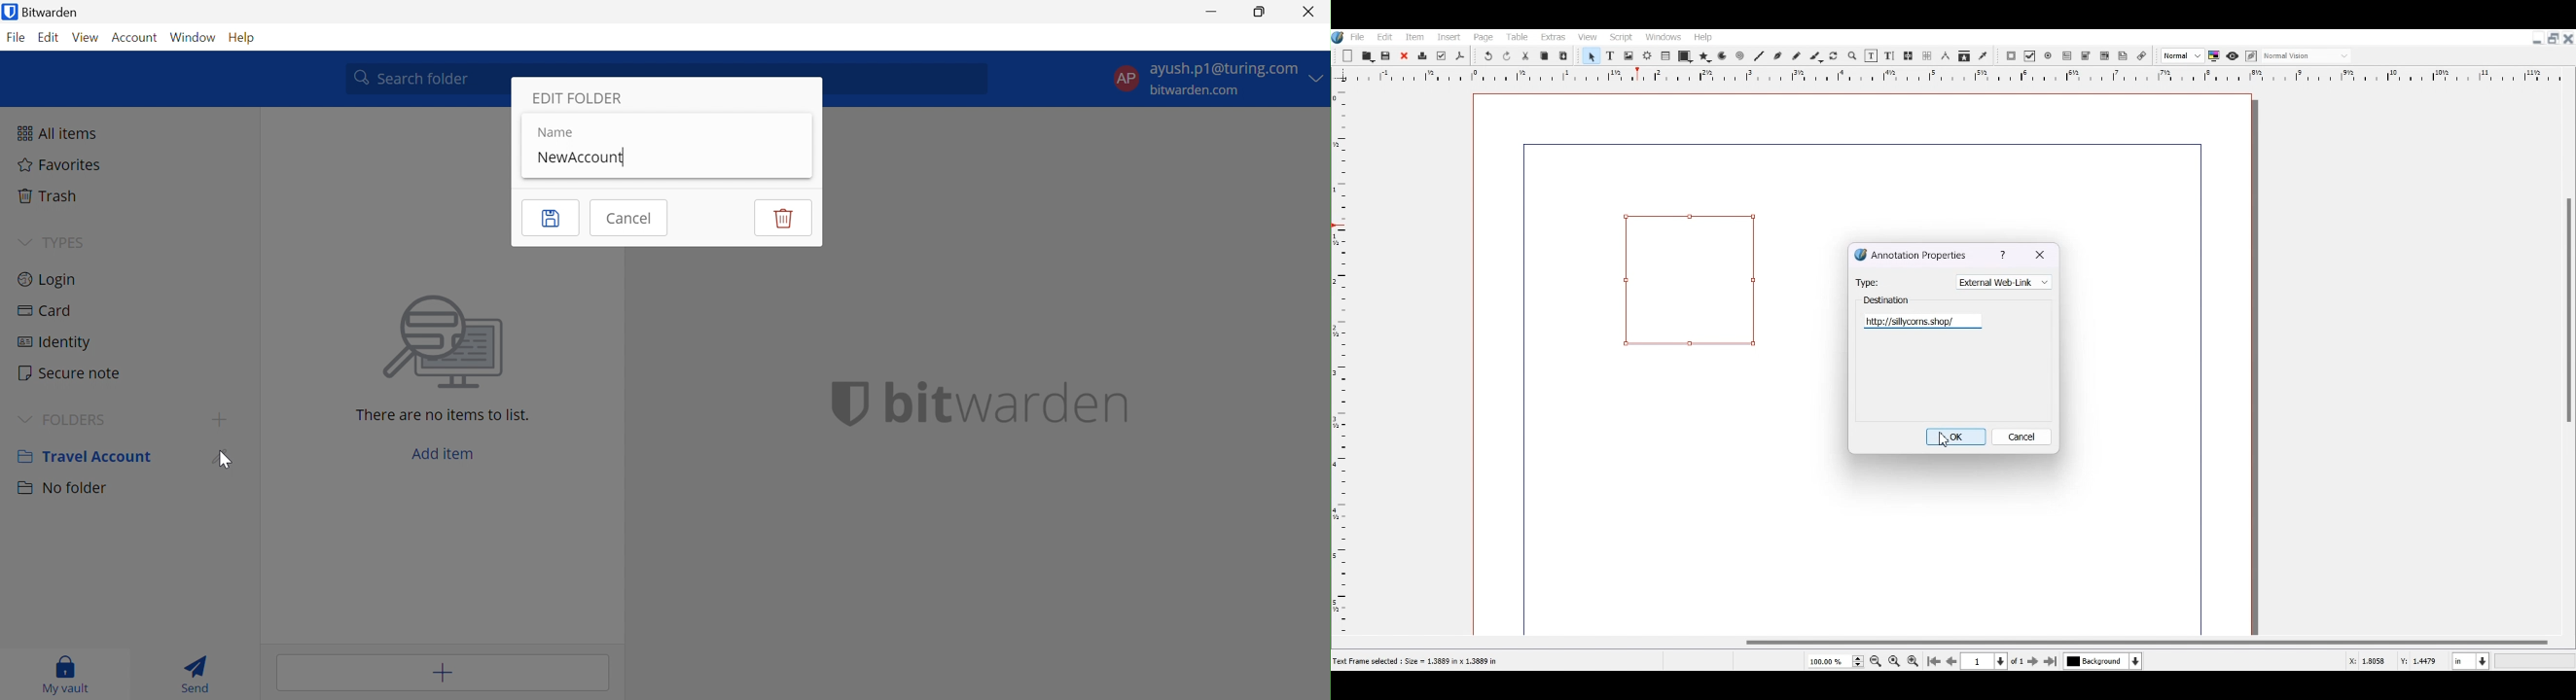  Describe the element at coordinates (49, 278) in the screenshot. I see `Login` at that location.